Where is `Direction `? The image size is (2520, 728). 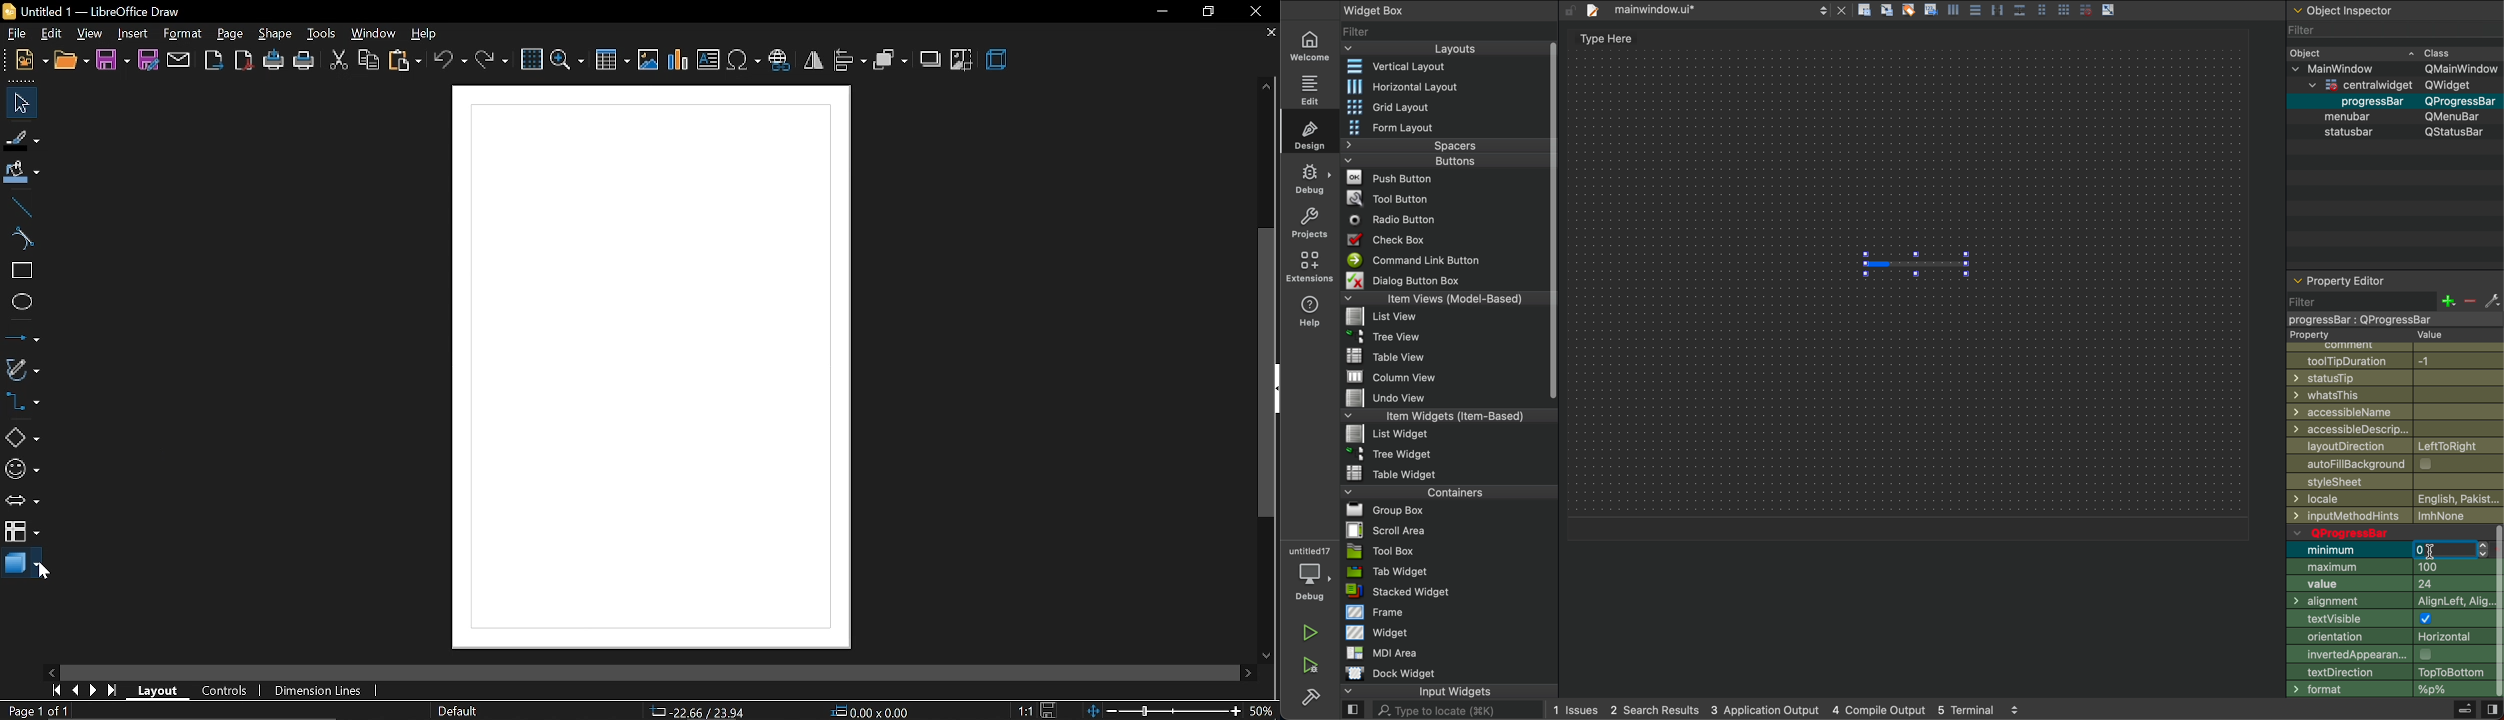 Direction  is located at coordinates (2386, 672).